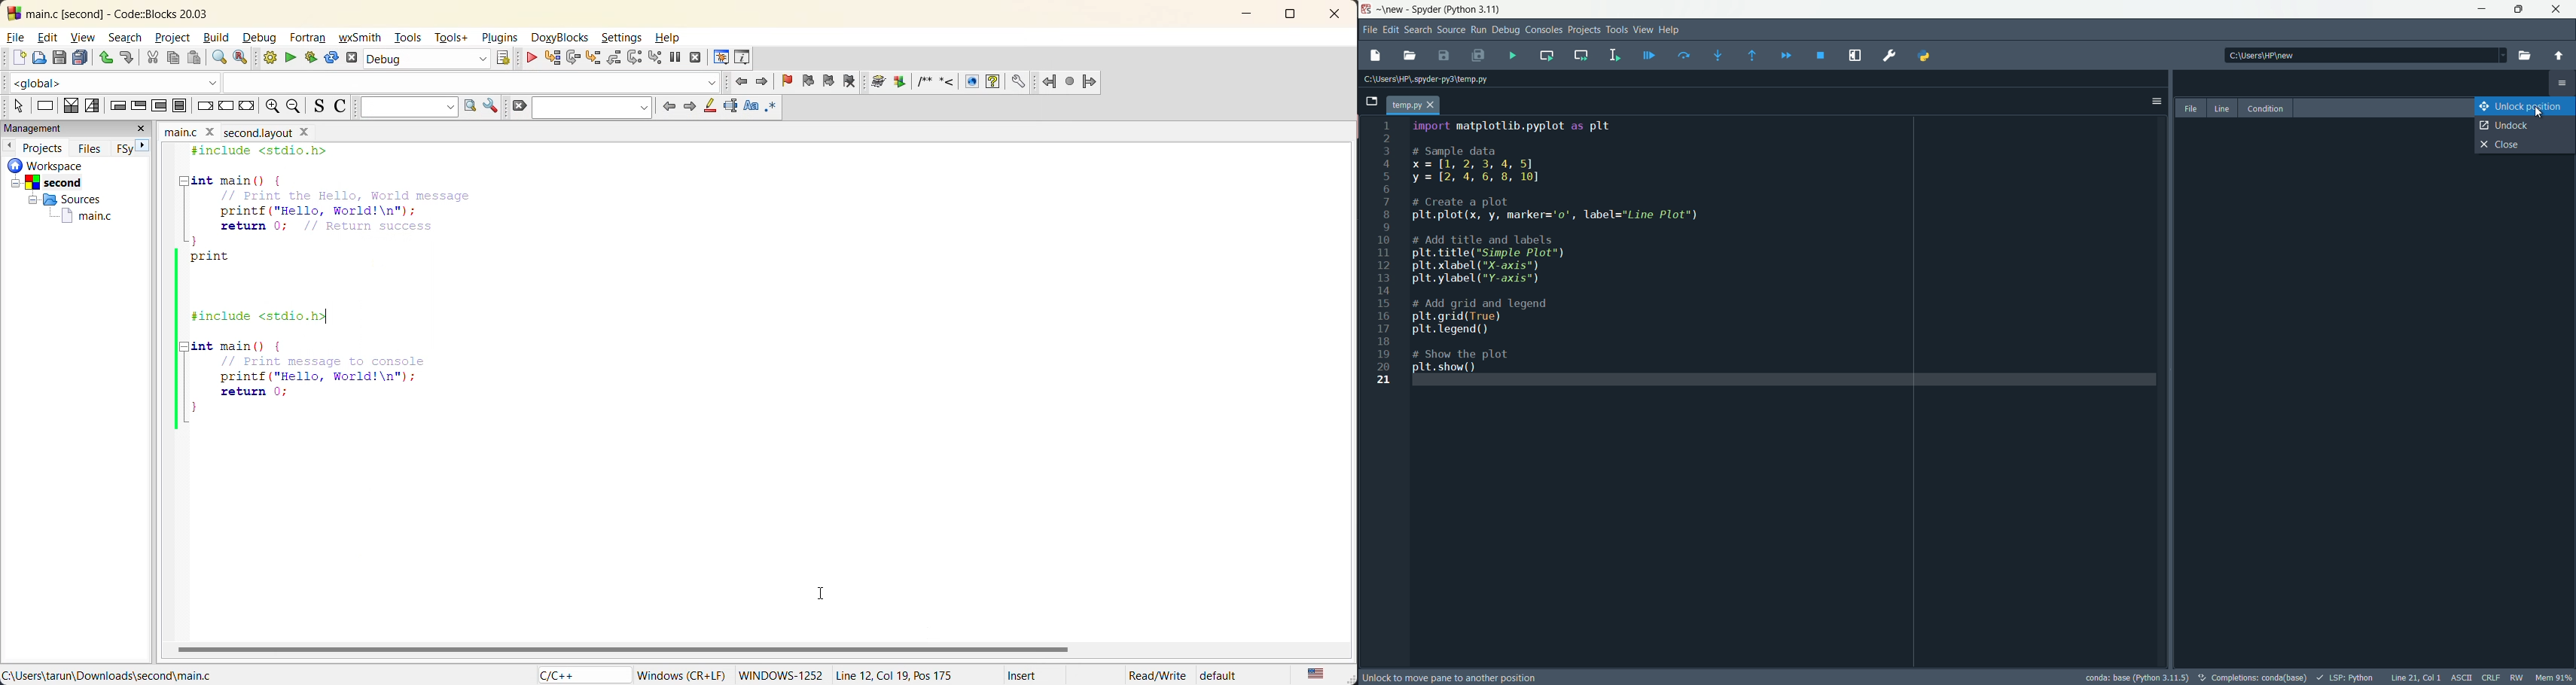 This screenshot has height=700, width=2576. Describe the element at coordinates (181, 105) in the screenshot. I see `block instruction` at that location.